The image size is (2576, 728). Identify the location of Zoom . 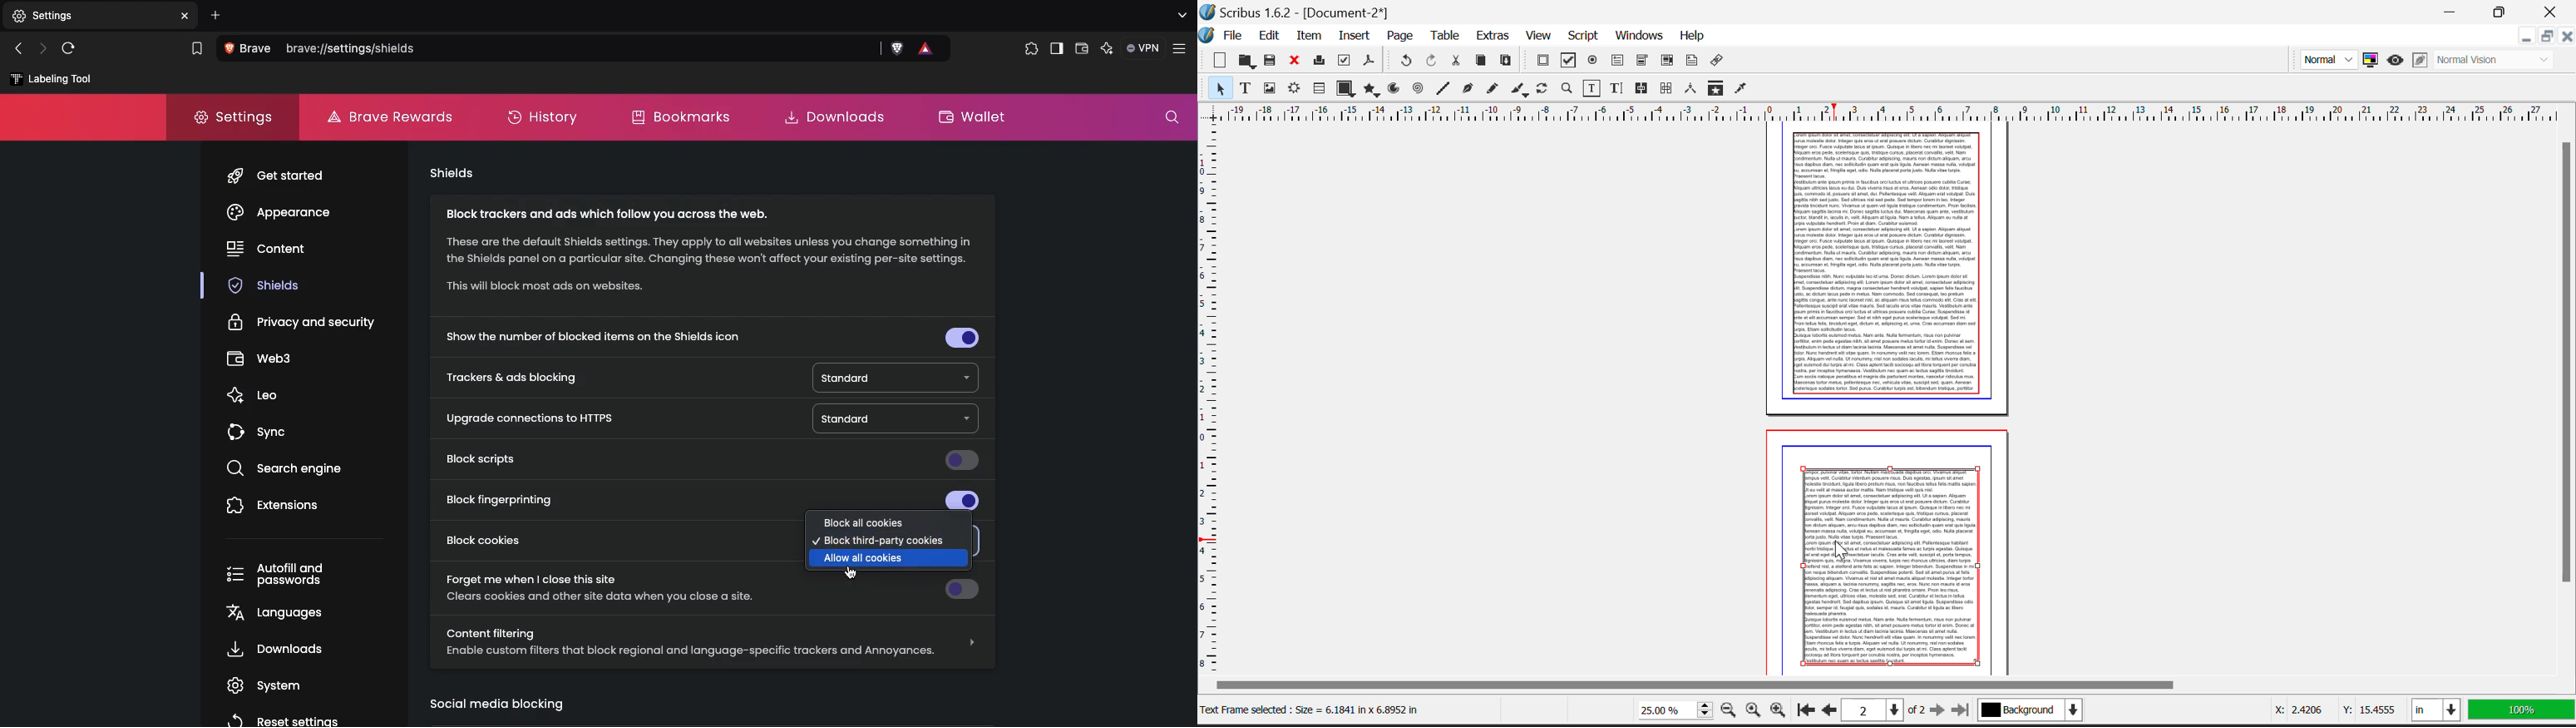
(1566, 90).